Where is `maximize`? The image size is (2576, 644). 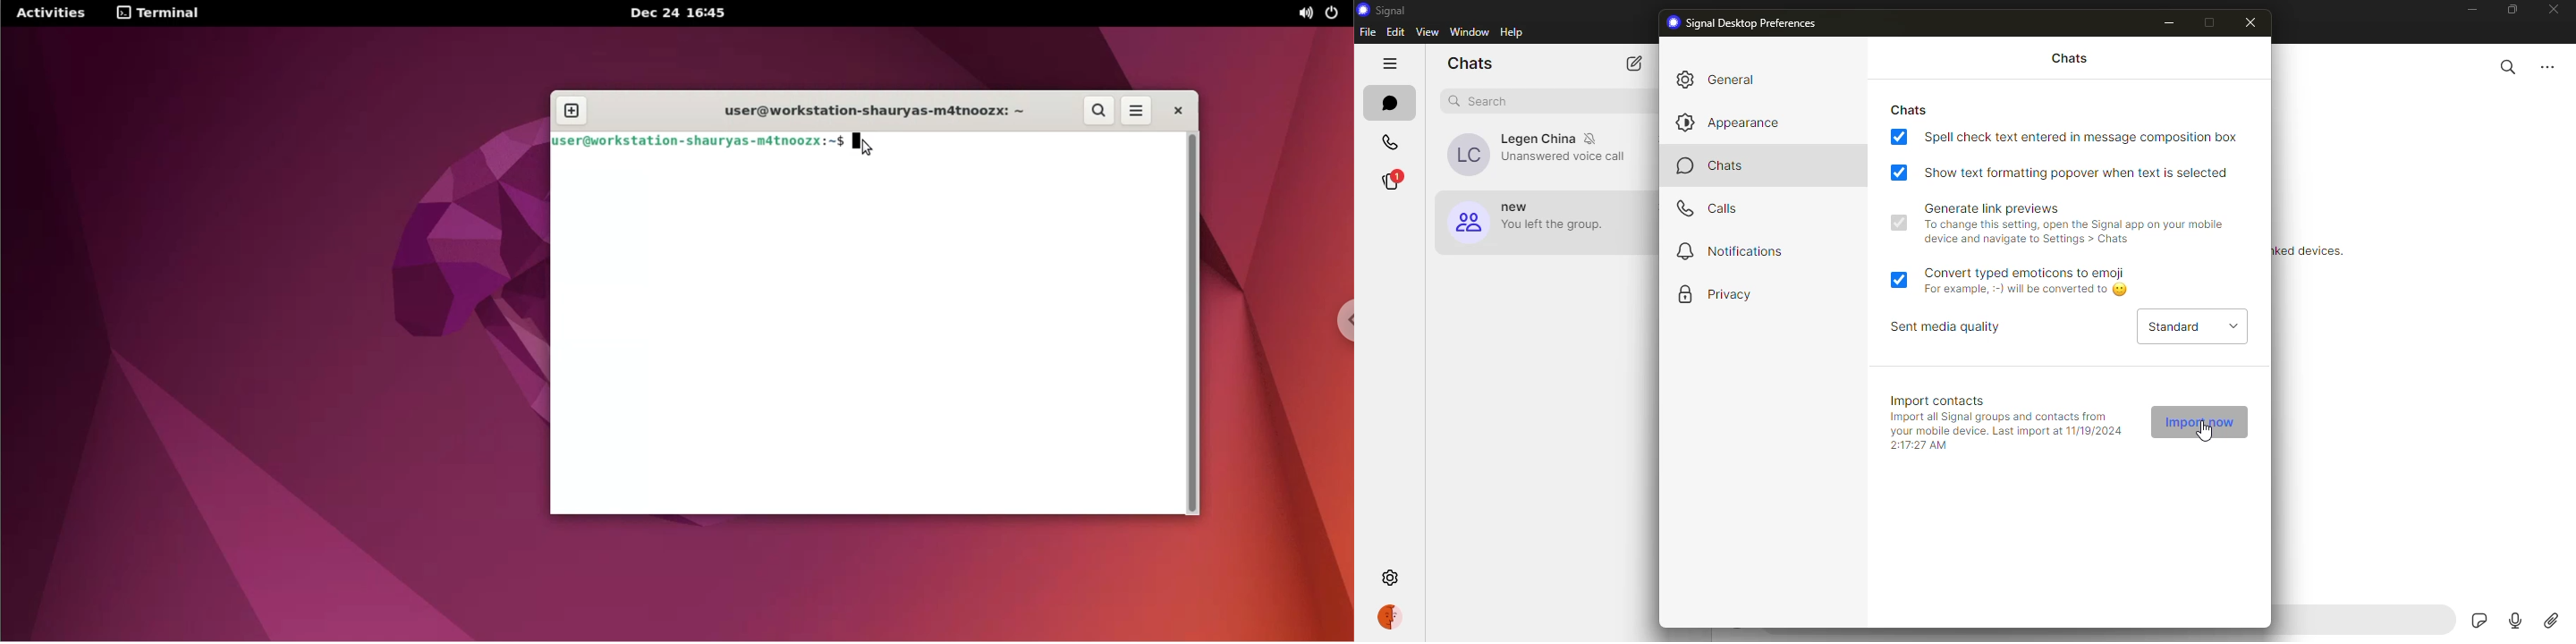 maximize is located at coordinates (2208, 21).